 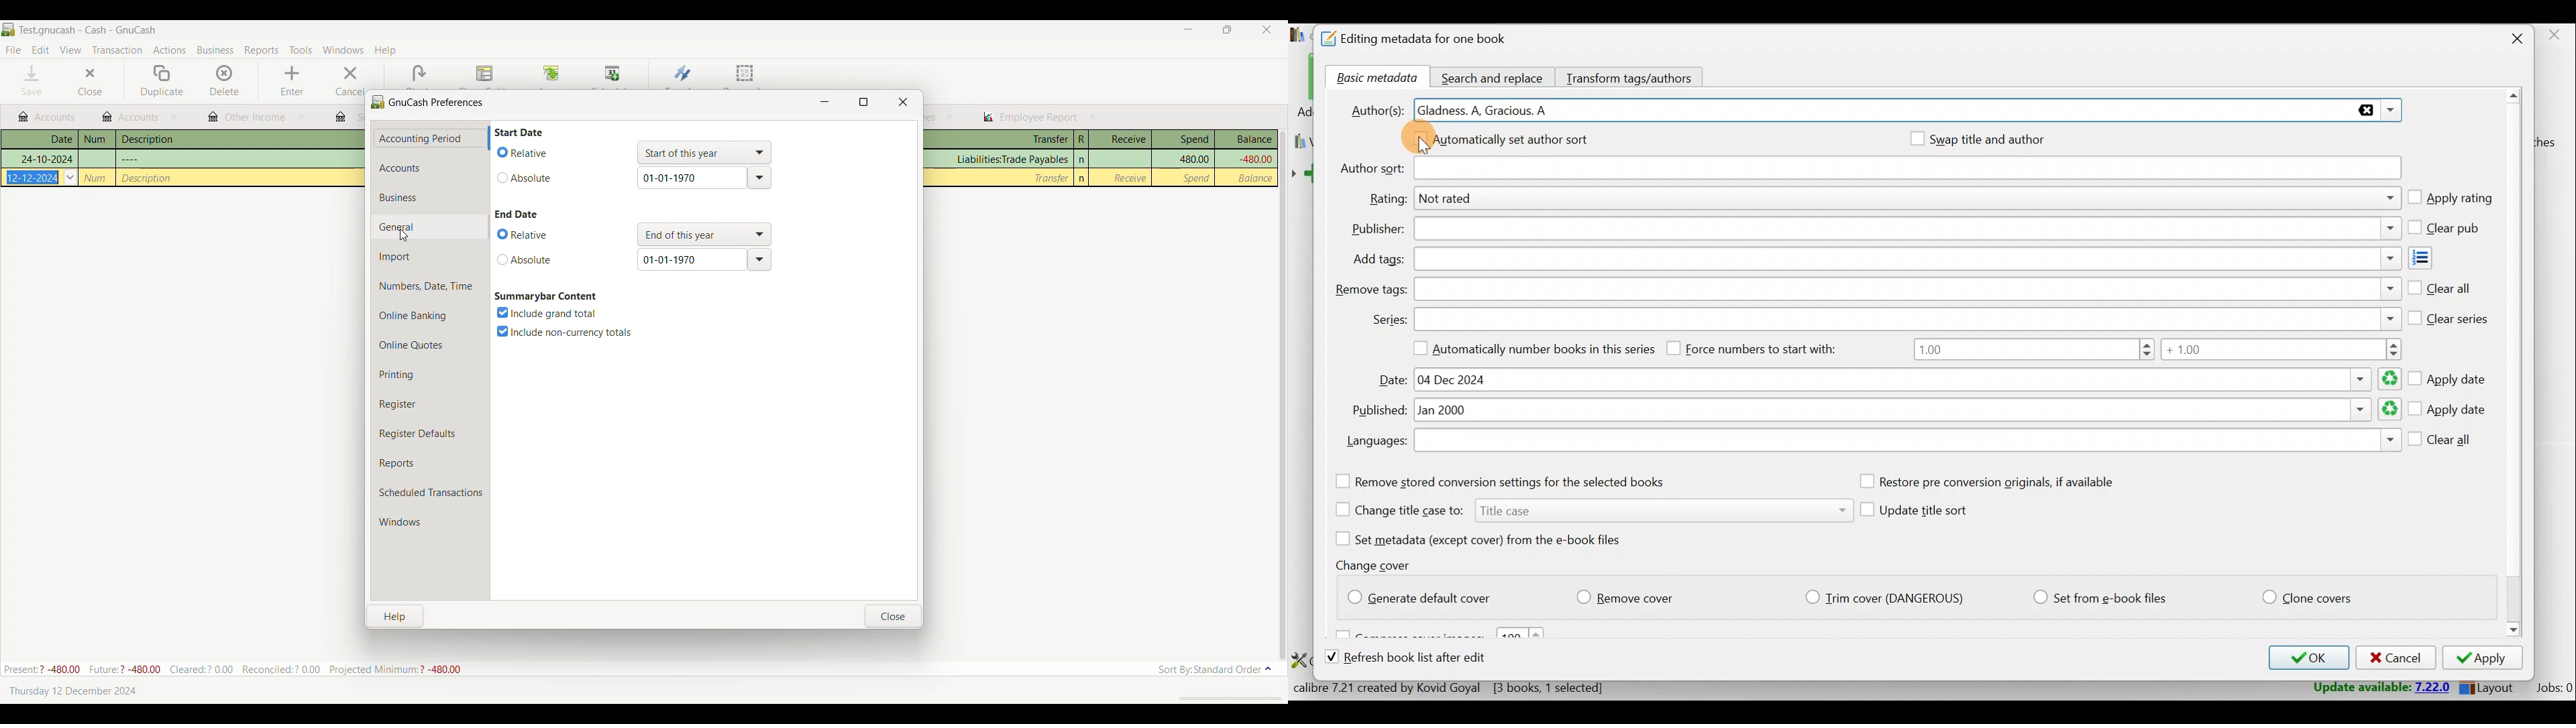 I want to click on , so click(x=95, y=178).